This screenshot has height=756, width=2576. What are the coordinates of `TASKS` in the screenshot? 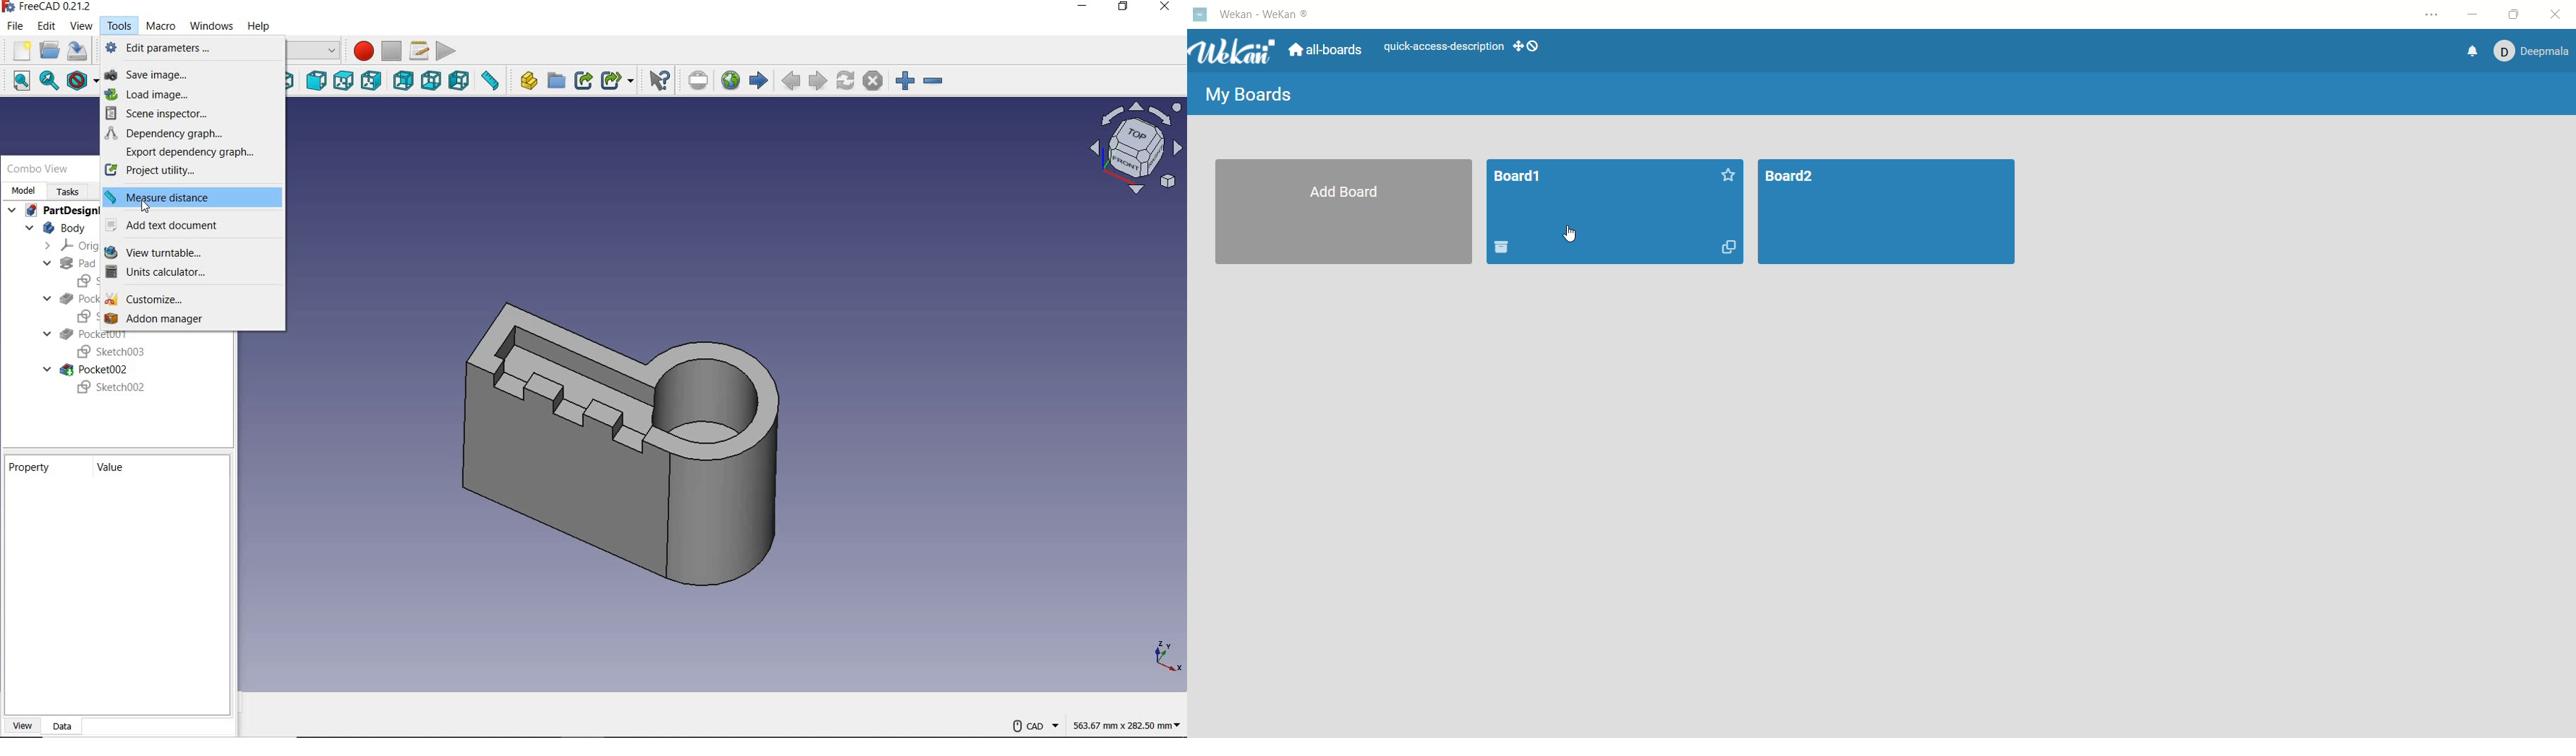 It's located at (70, 191).